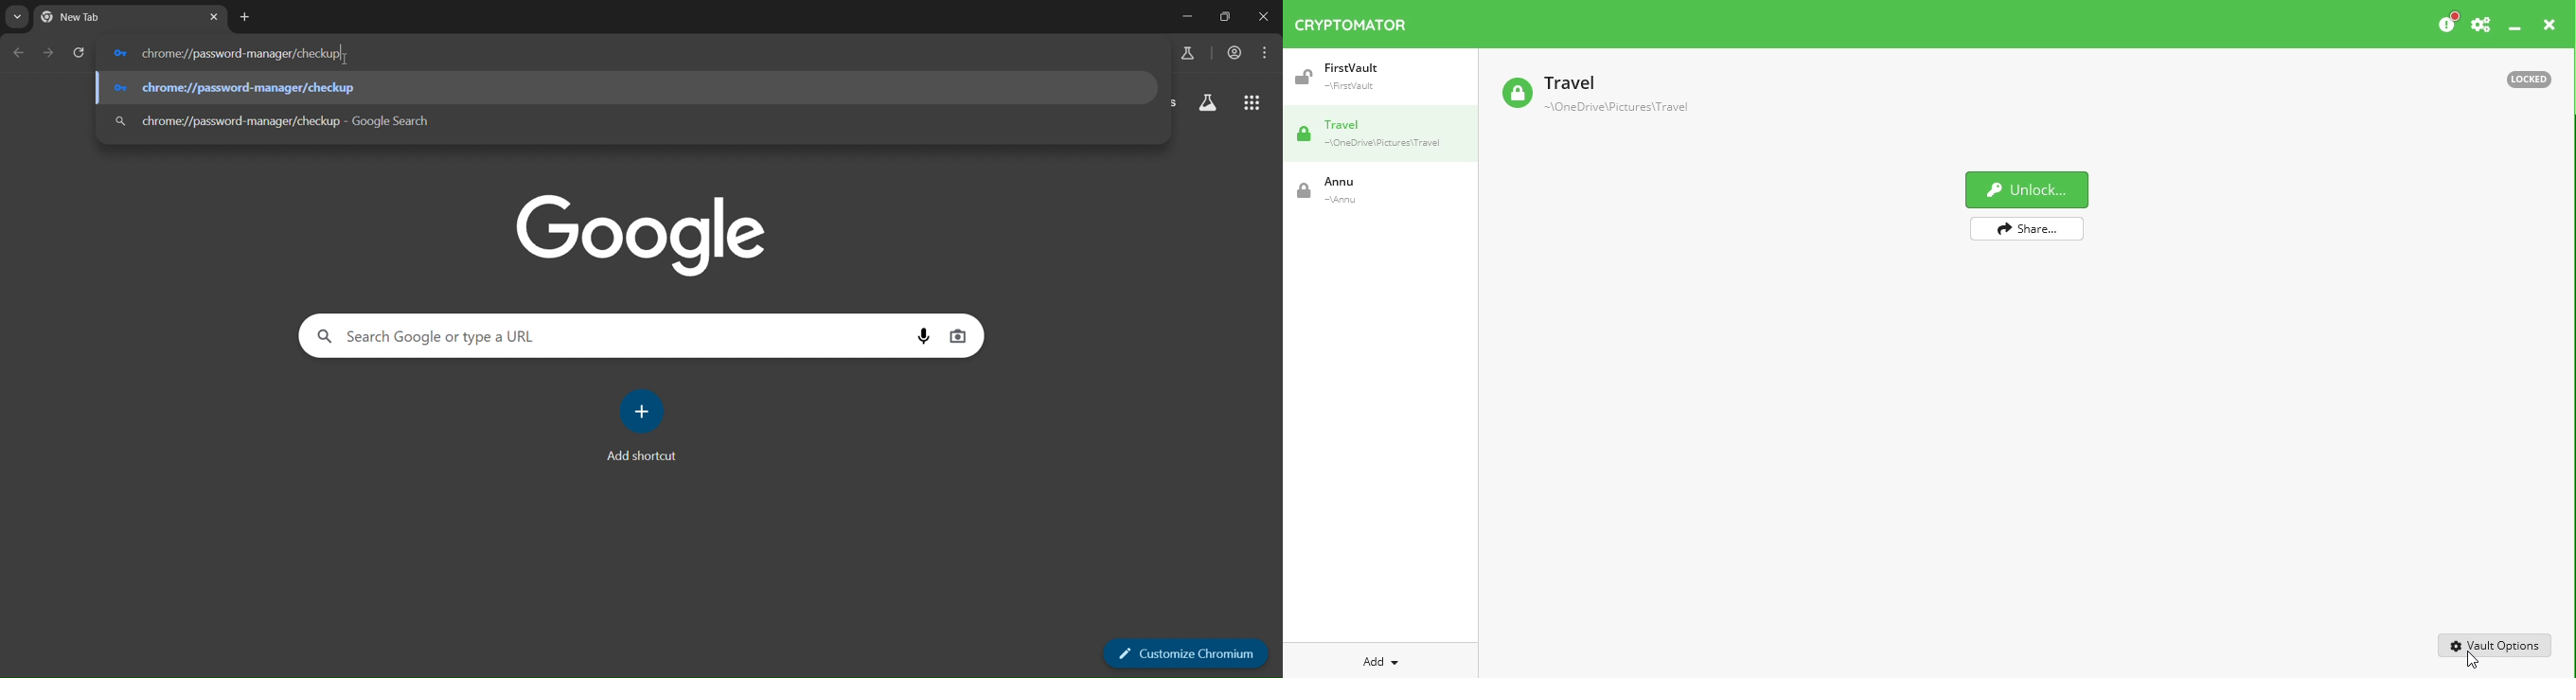  What do you see at coordinates (2034, 189) in the screenshot?
I see `Unlock vault` at bounding box center [2034, 189].